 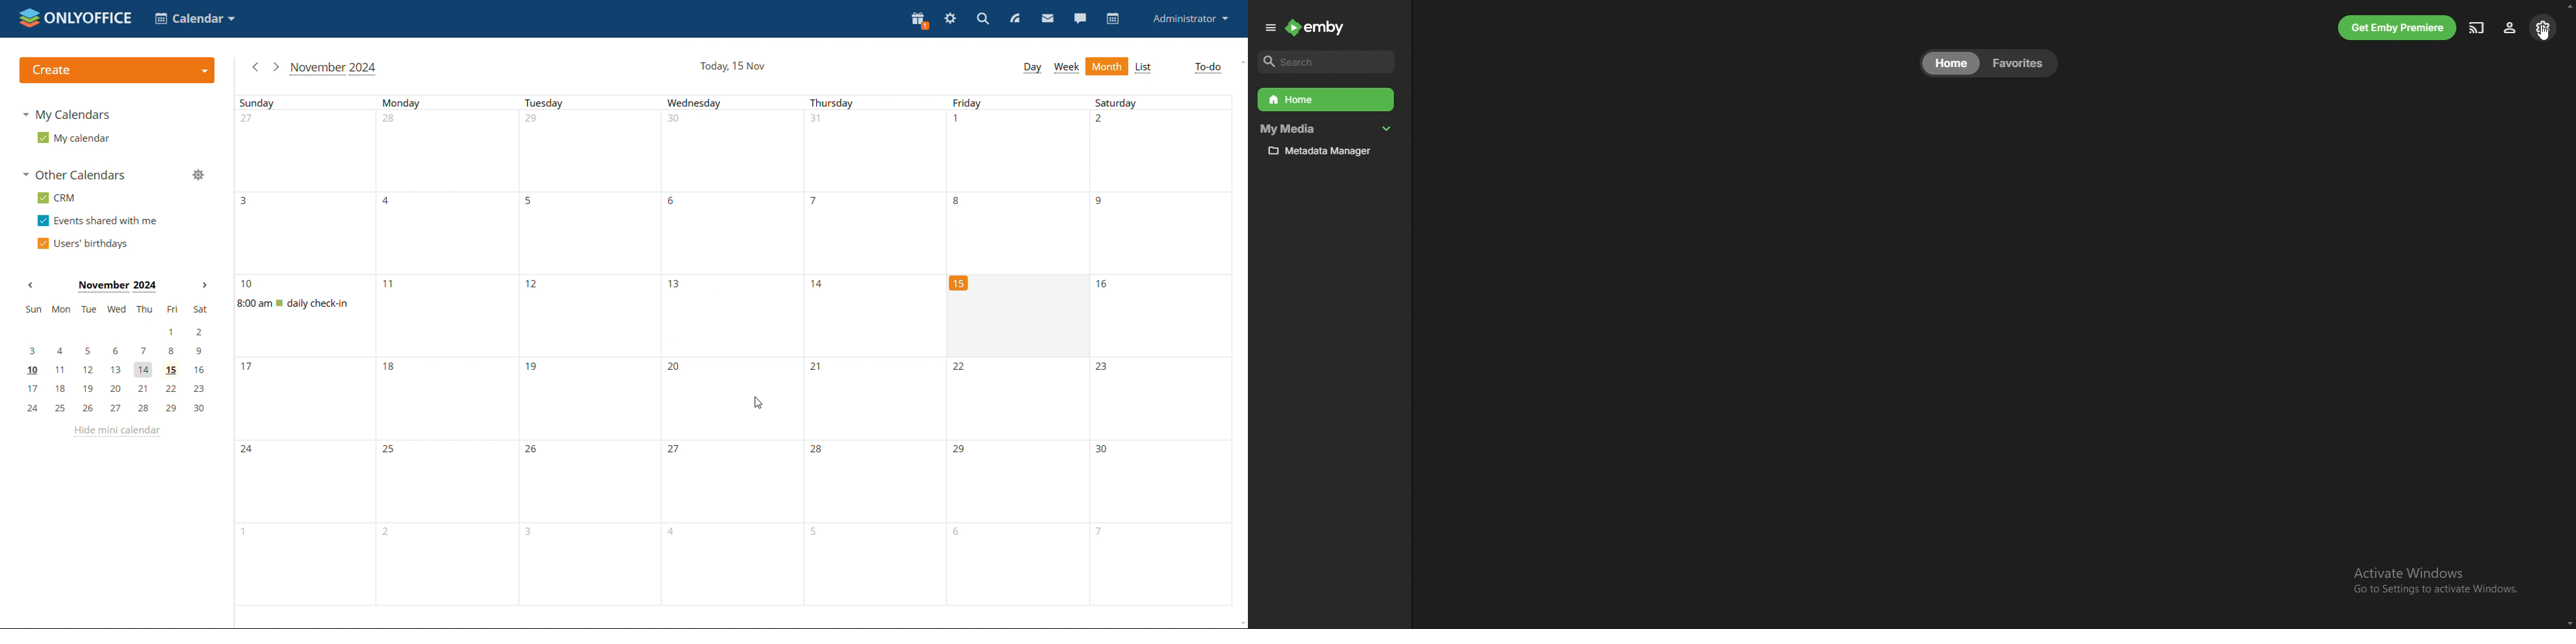 I want to click on Number, so click(x=680, y=204).